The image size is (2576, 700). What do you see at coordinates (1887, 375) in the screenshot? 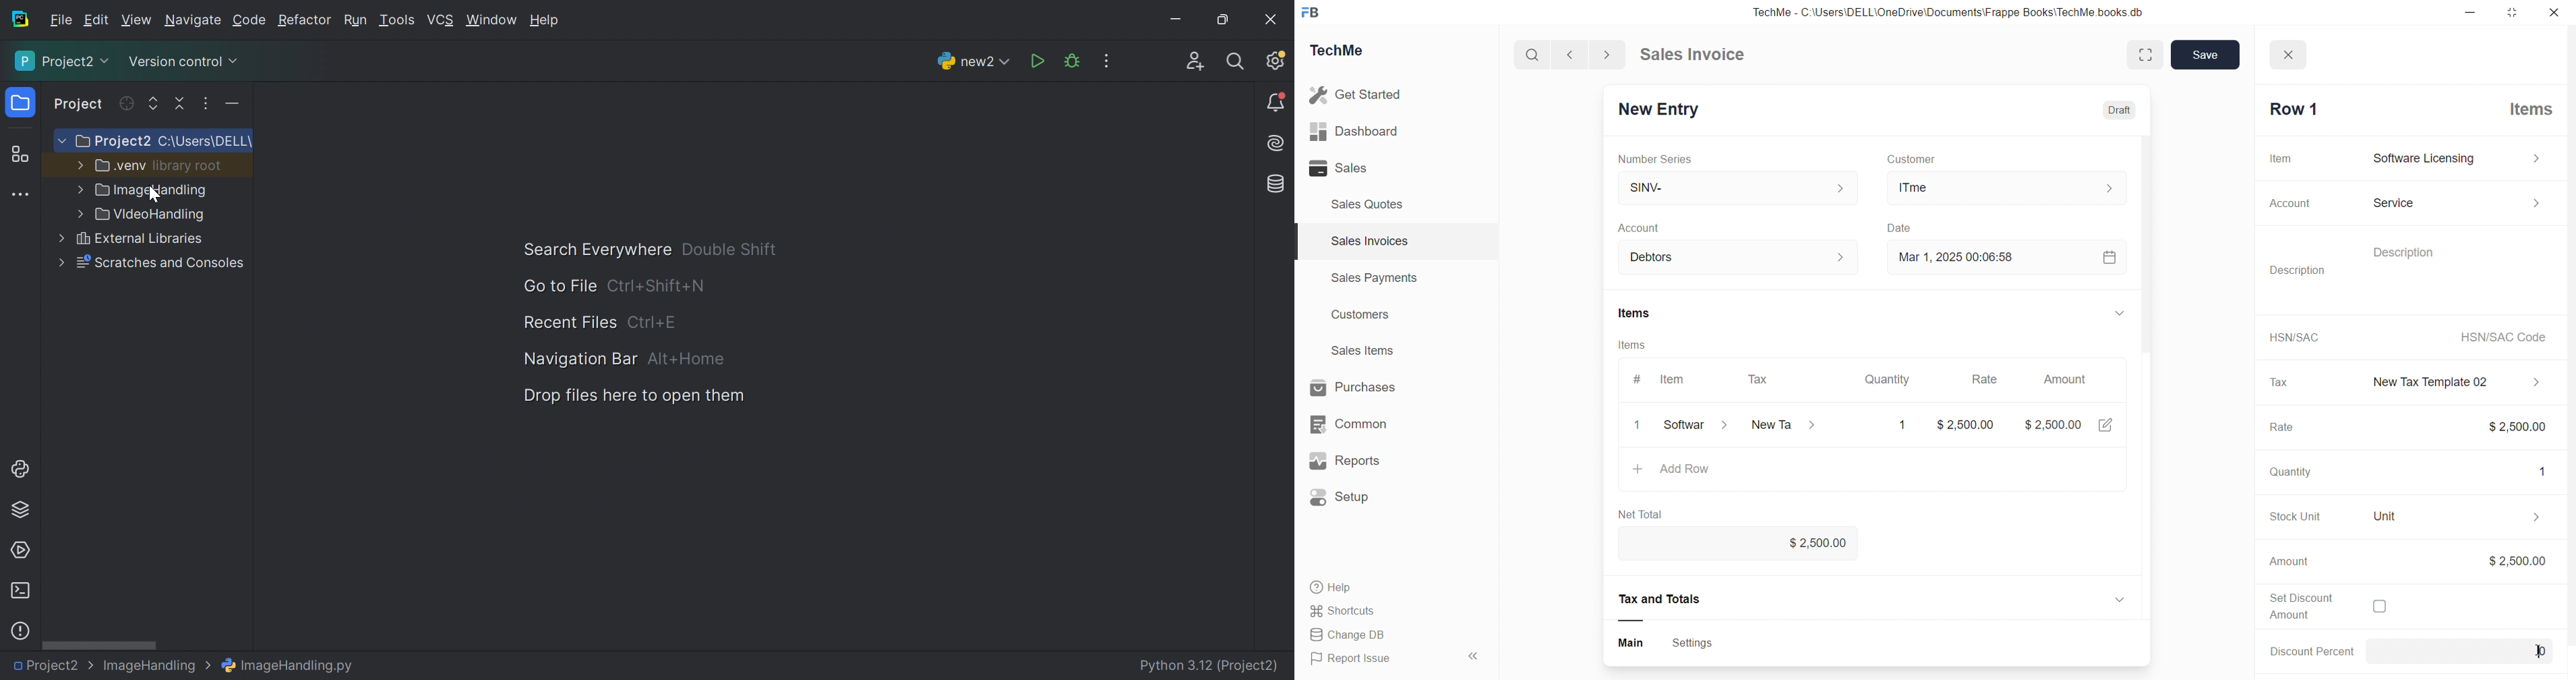
I see `Quantity` at bounding box center [1887, 375].